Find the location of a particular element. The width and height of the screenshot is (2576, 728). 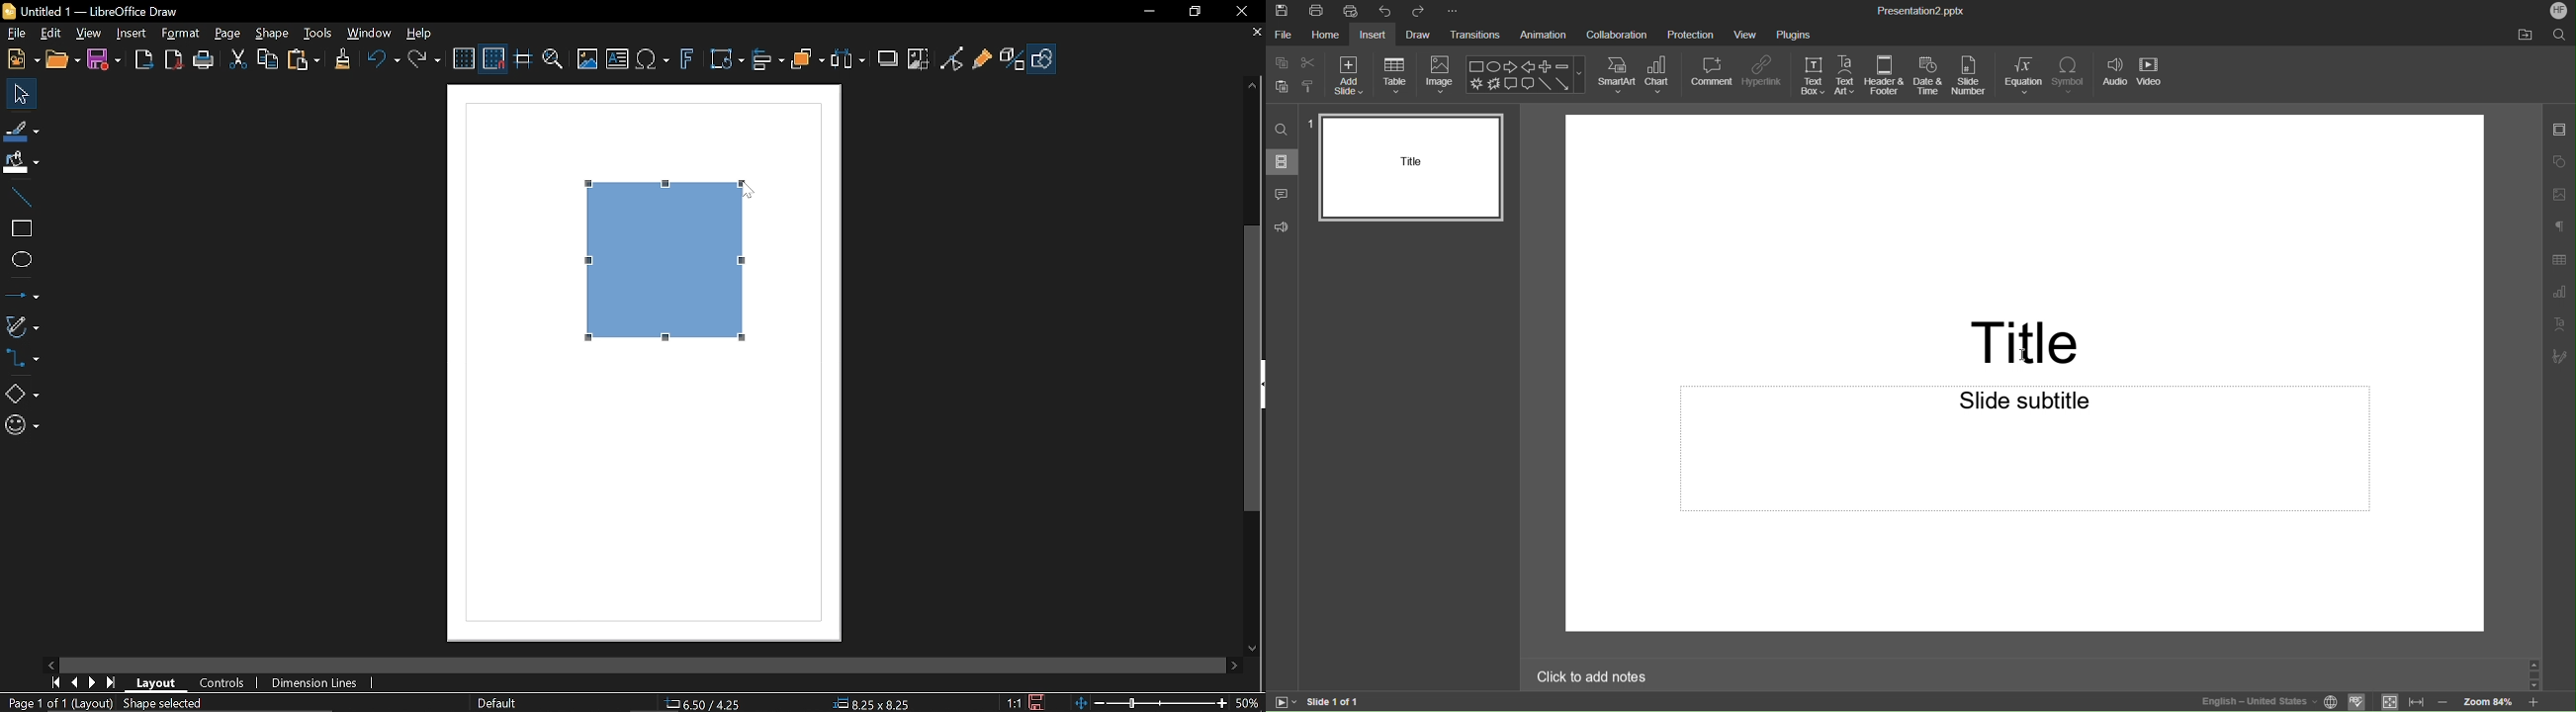

Account is located at coordinates (2559, 11).